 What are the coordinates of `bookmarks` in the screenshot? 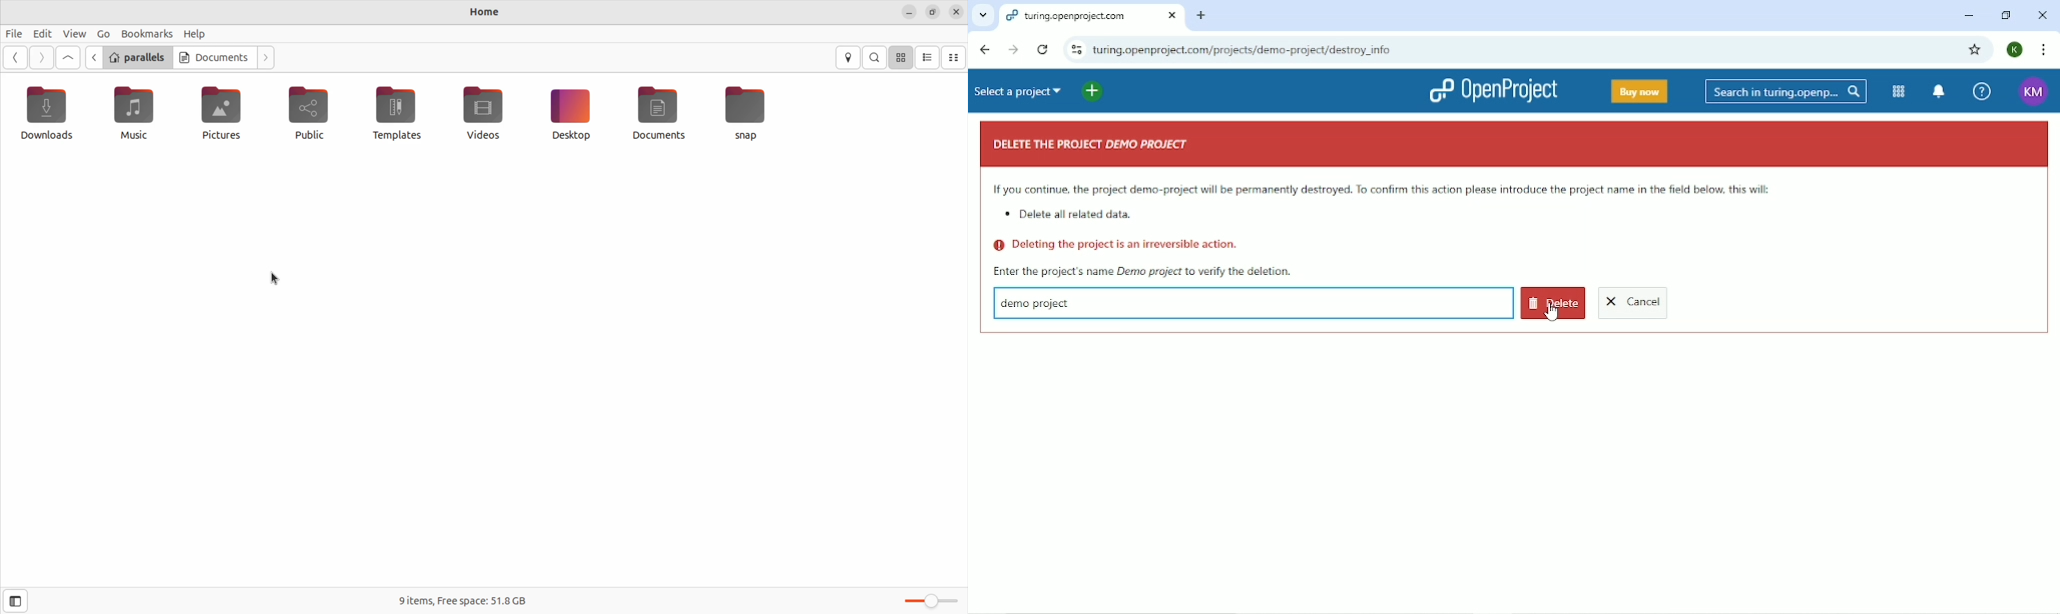 It's located at (147, 33).